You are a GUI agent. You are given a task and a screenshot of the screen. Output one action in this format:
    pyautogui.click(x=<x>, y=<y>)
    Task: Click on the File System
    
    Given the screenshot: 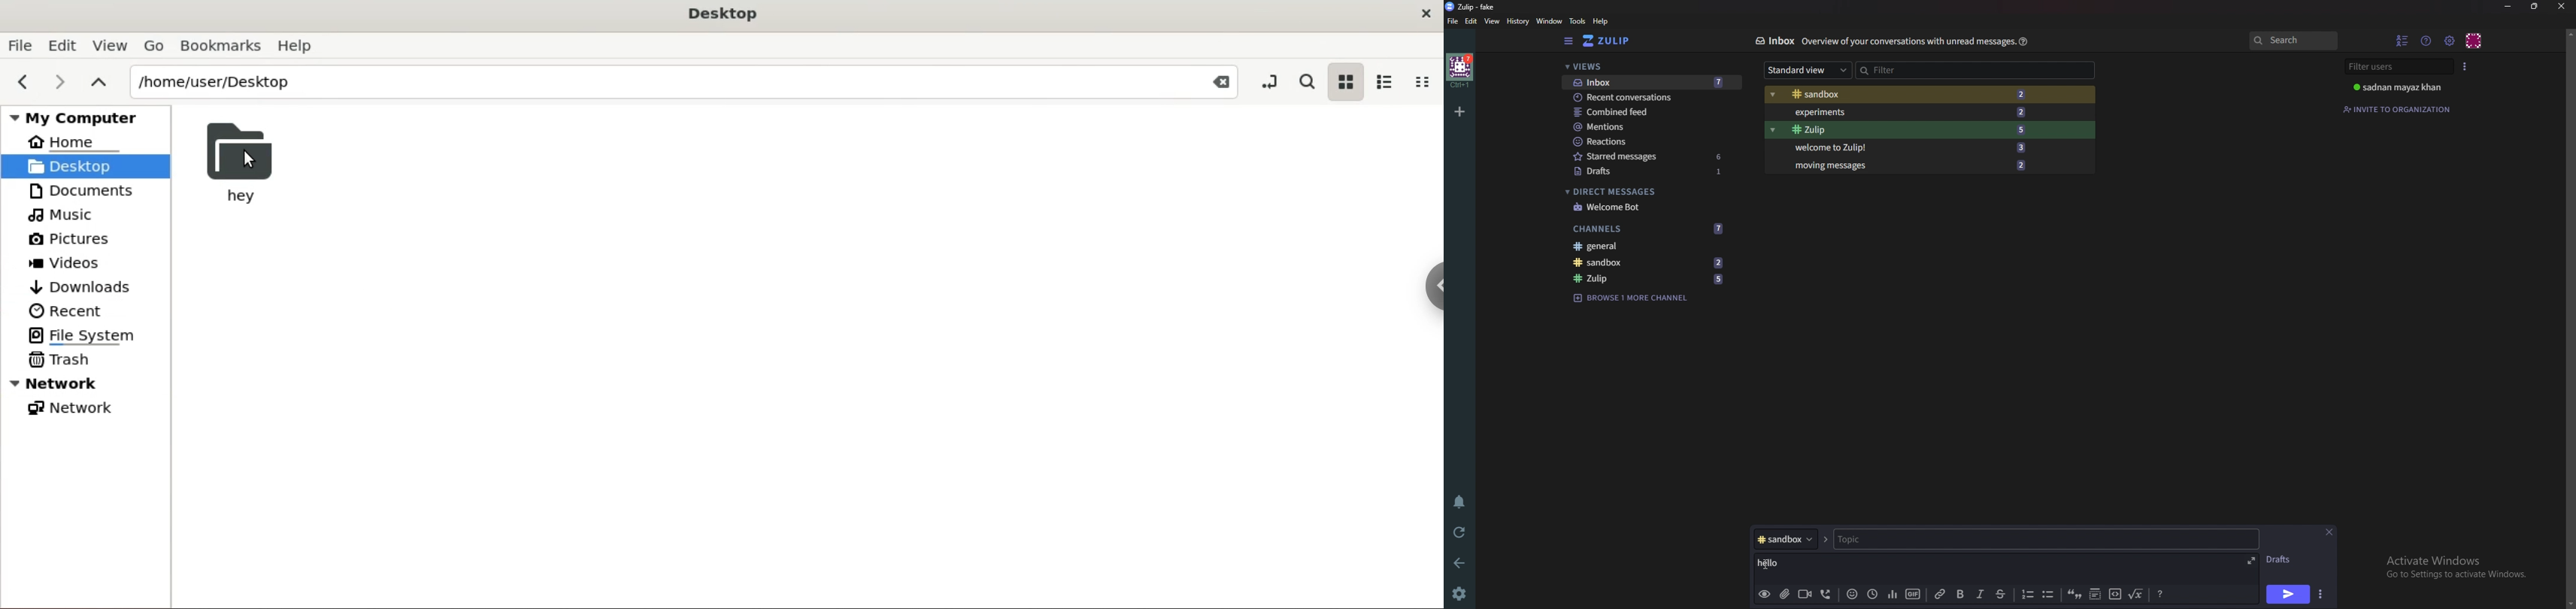 What is the action you would take?
    pyautogui.click(x=86, y=334)
    